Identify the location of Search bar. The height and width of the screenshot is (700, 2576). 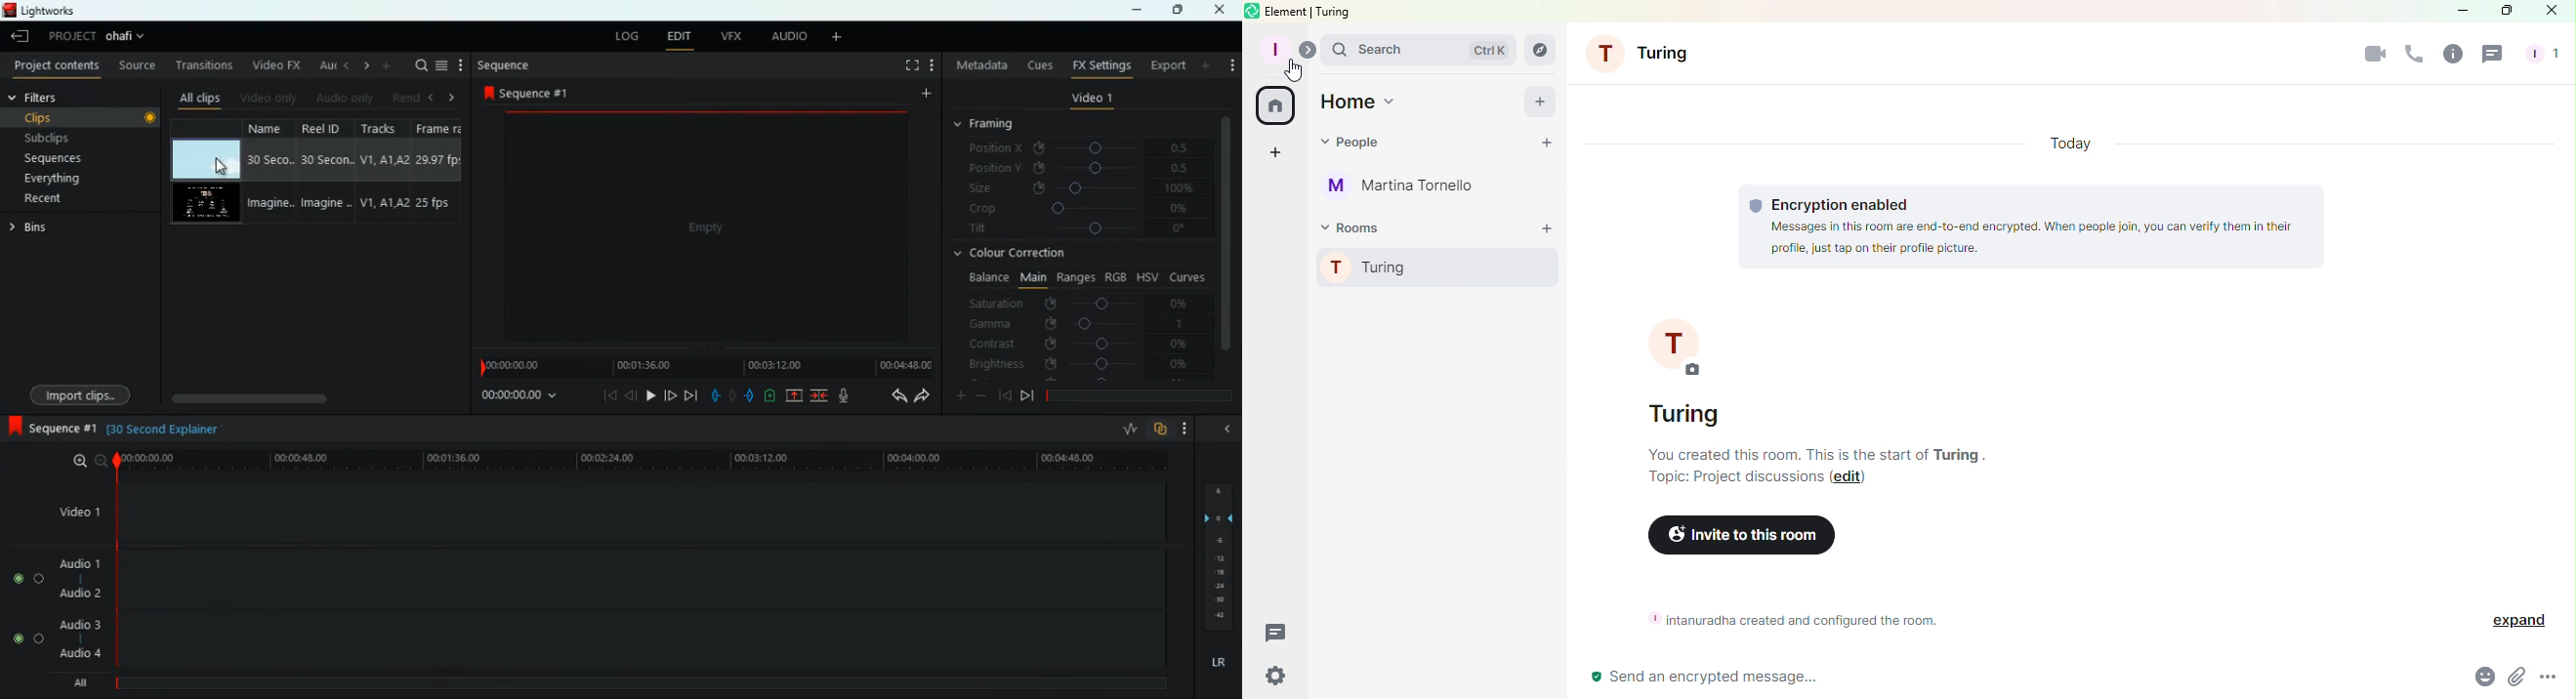
(1417, 52).